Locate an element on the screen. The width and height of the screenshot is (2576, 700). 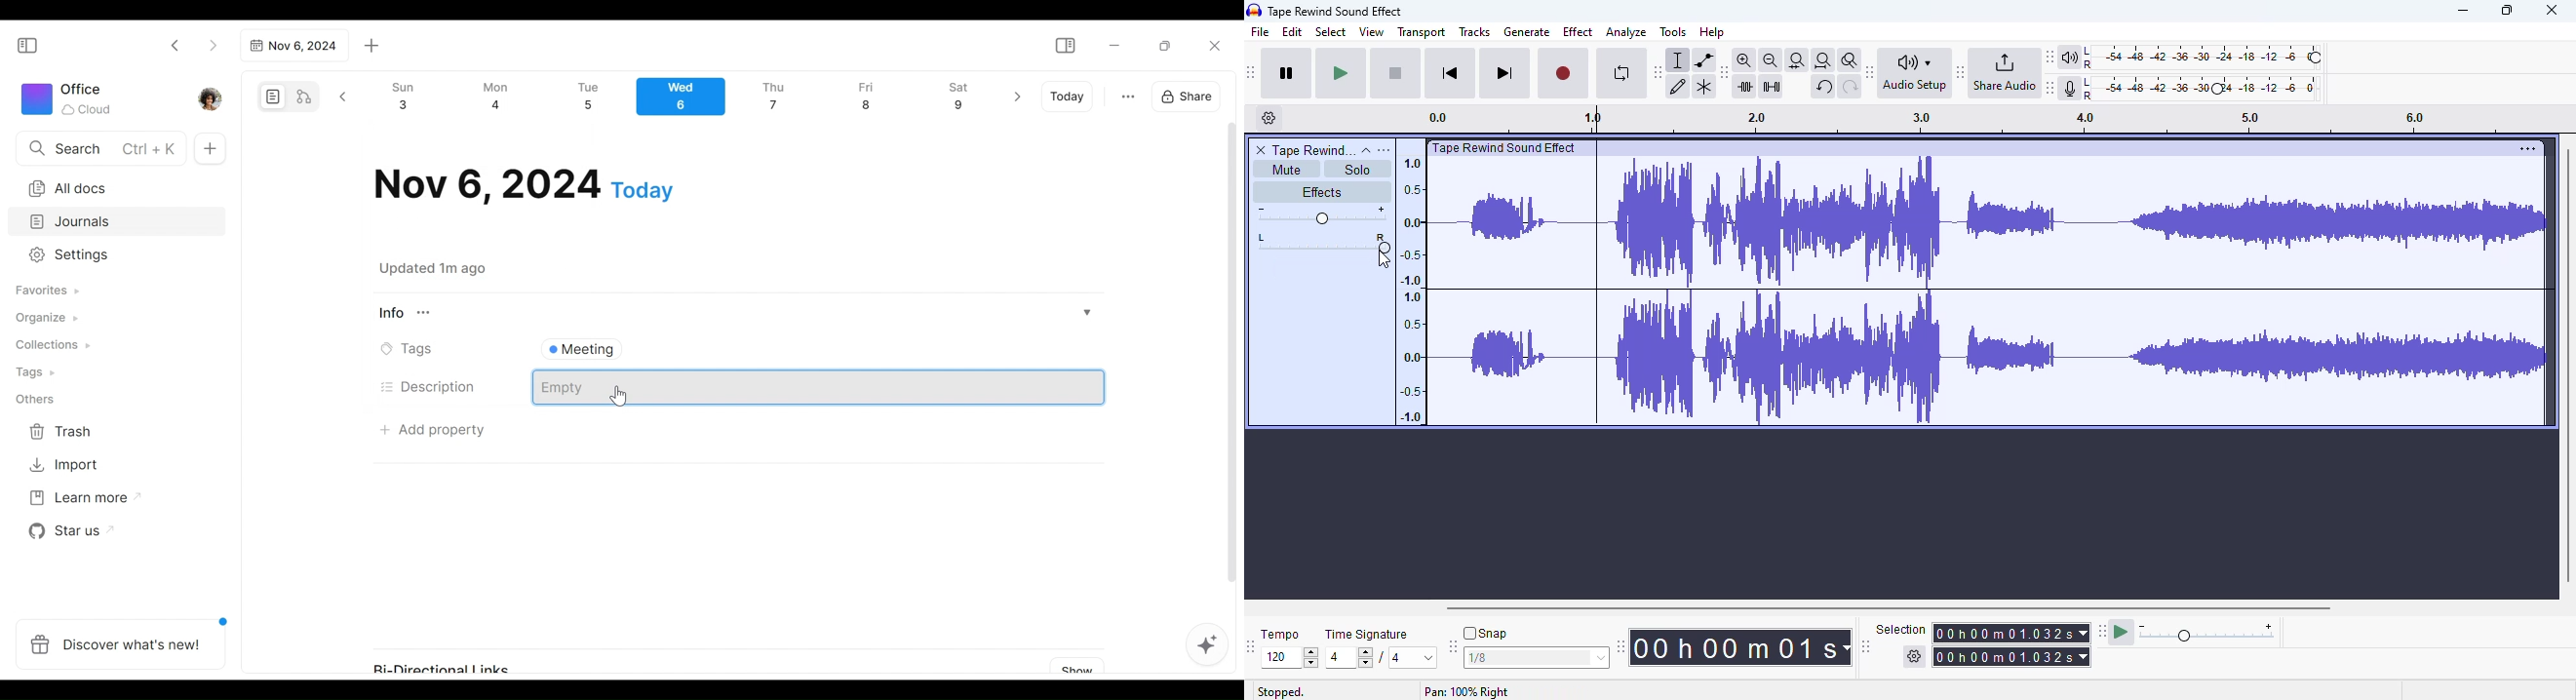
snap is located at coordinates (1485, 633).